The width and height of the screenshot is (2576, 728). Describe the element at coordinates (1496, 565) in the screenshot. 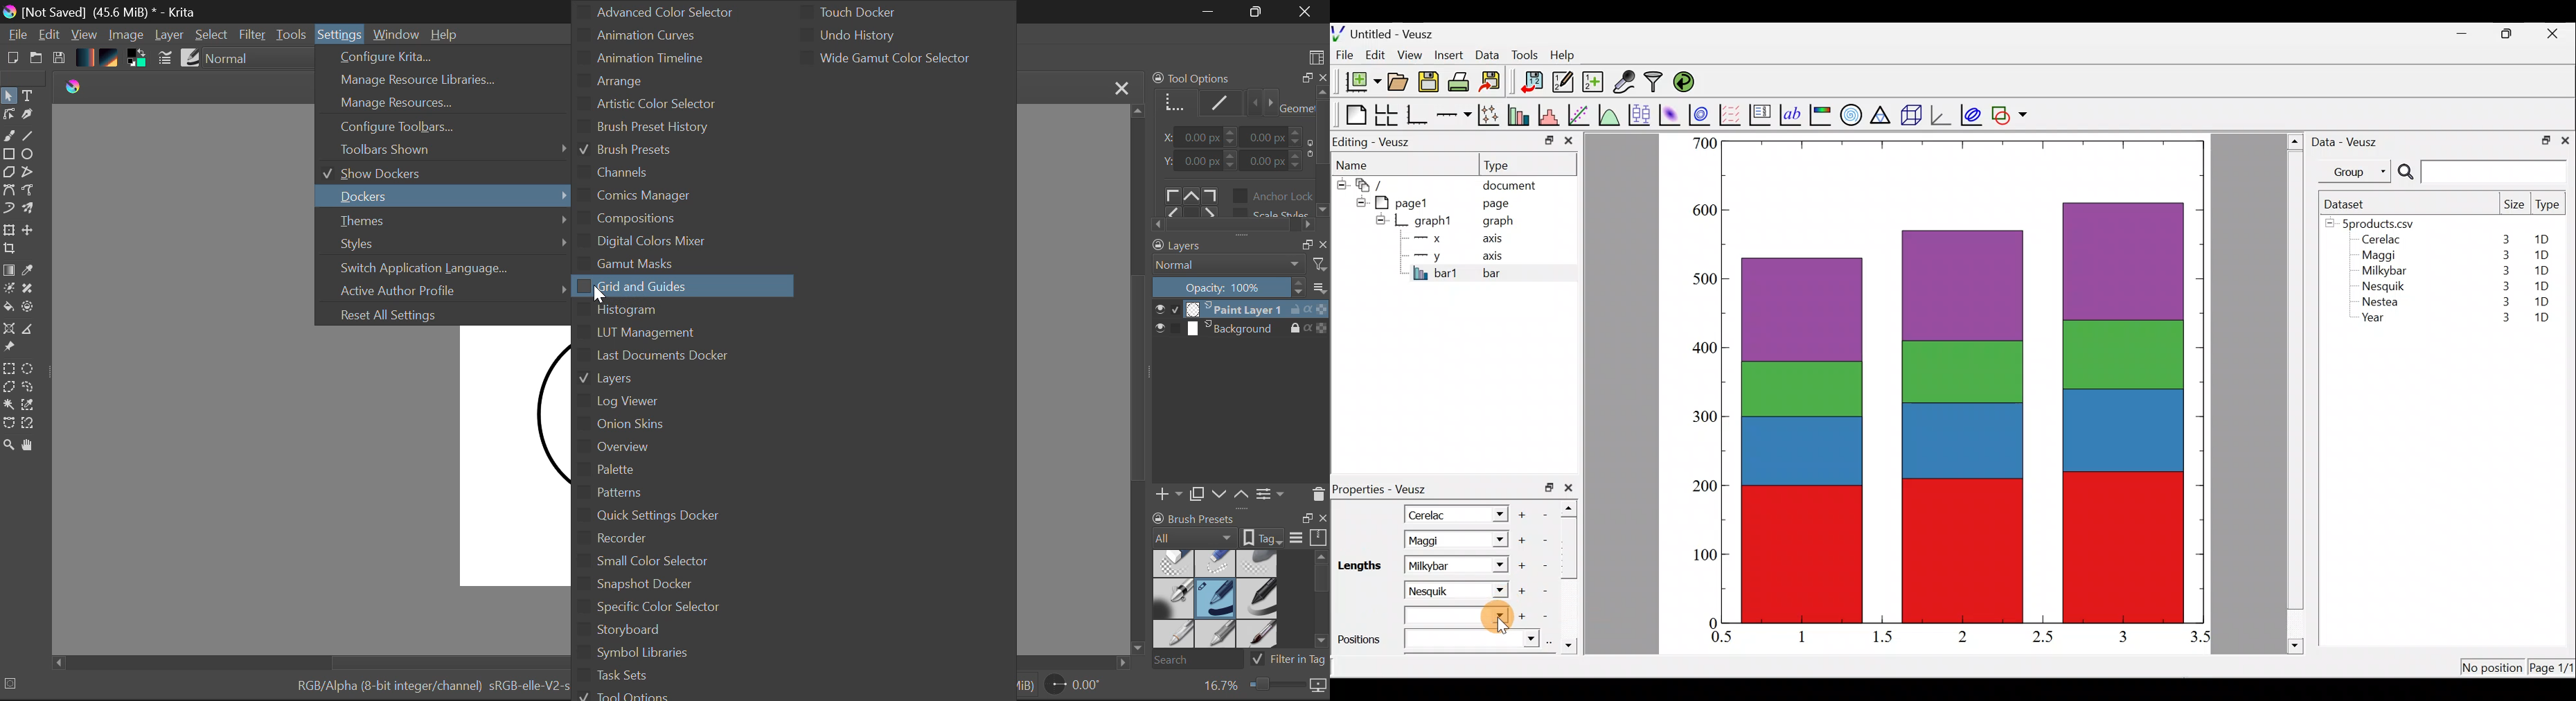

I see `Length dropdown` at that location.